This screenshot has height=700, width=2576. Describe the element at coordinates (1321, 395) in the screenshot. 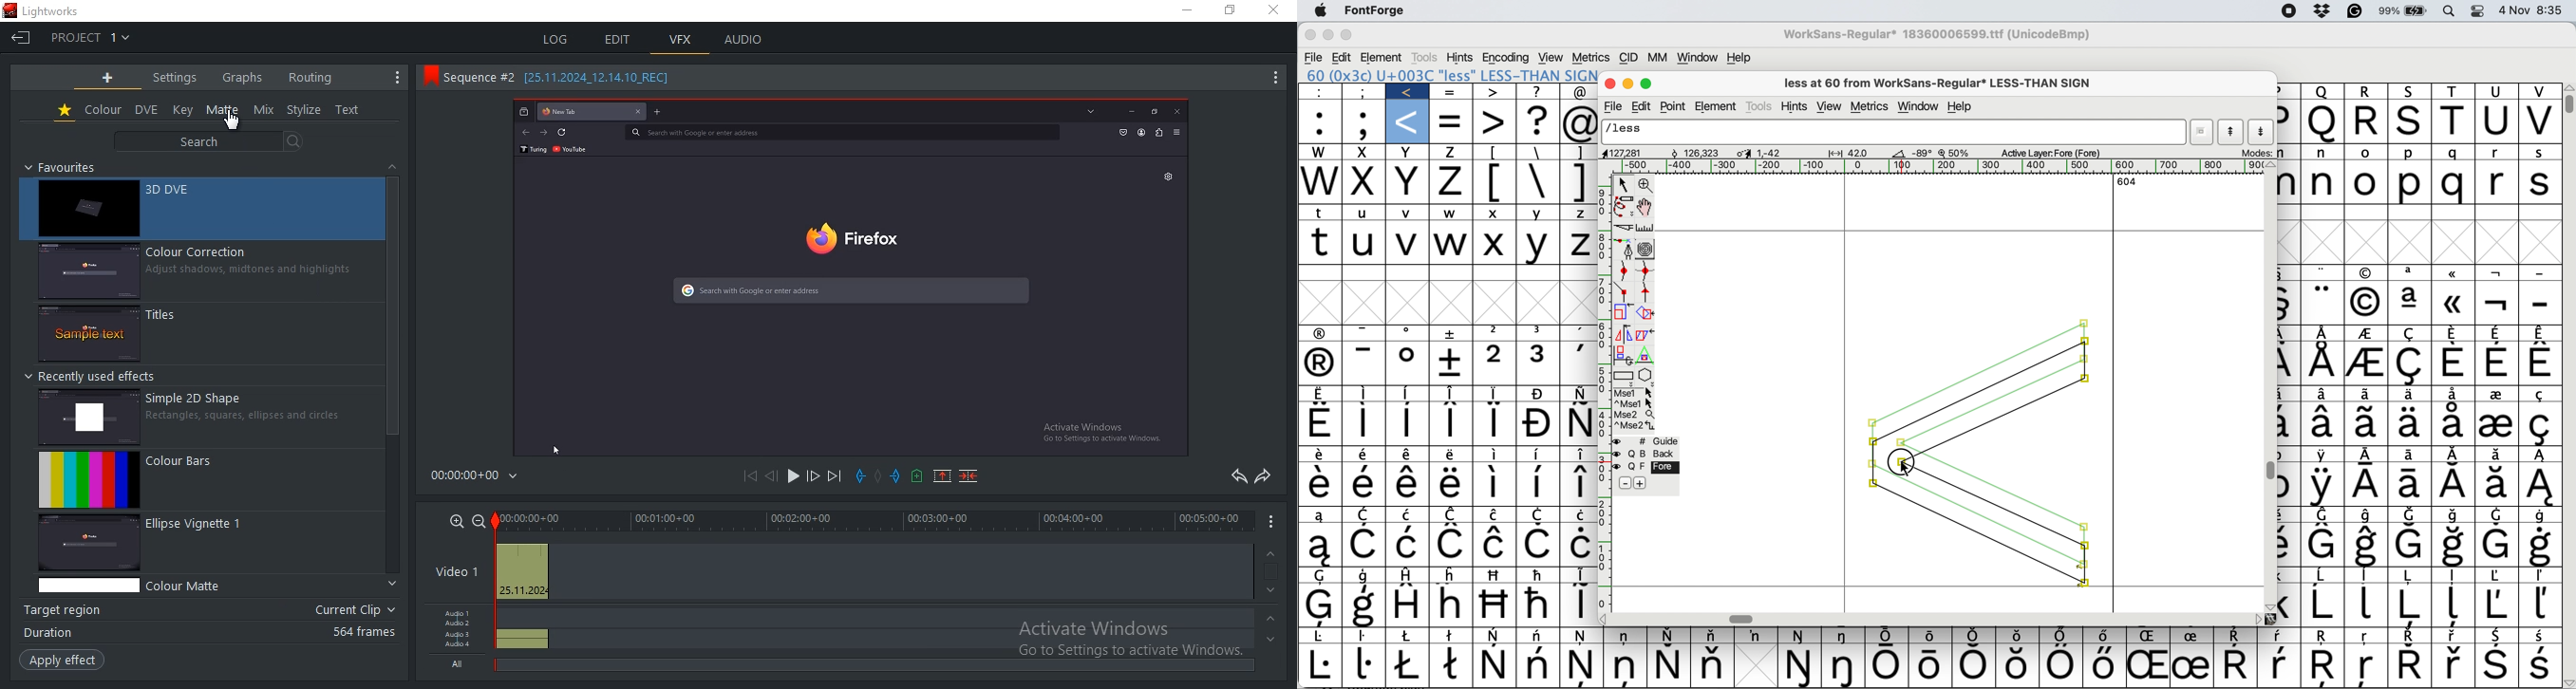

I see `Symbol` at that location.